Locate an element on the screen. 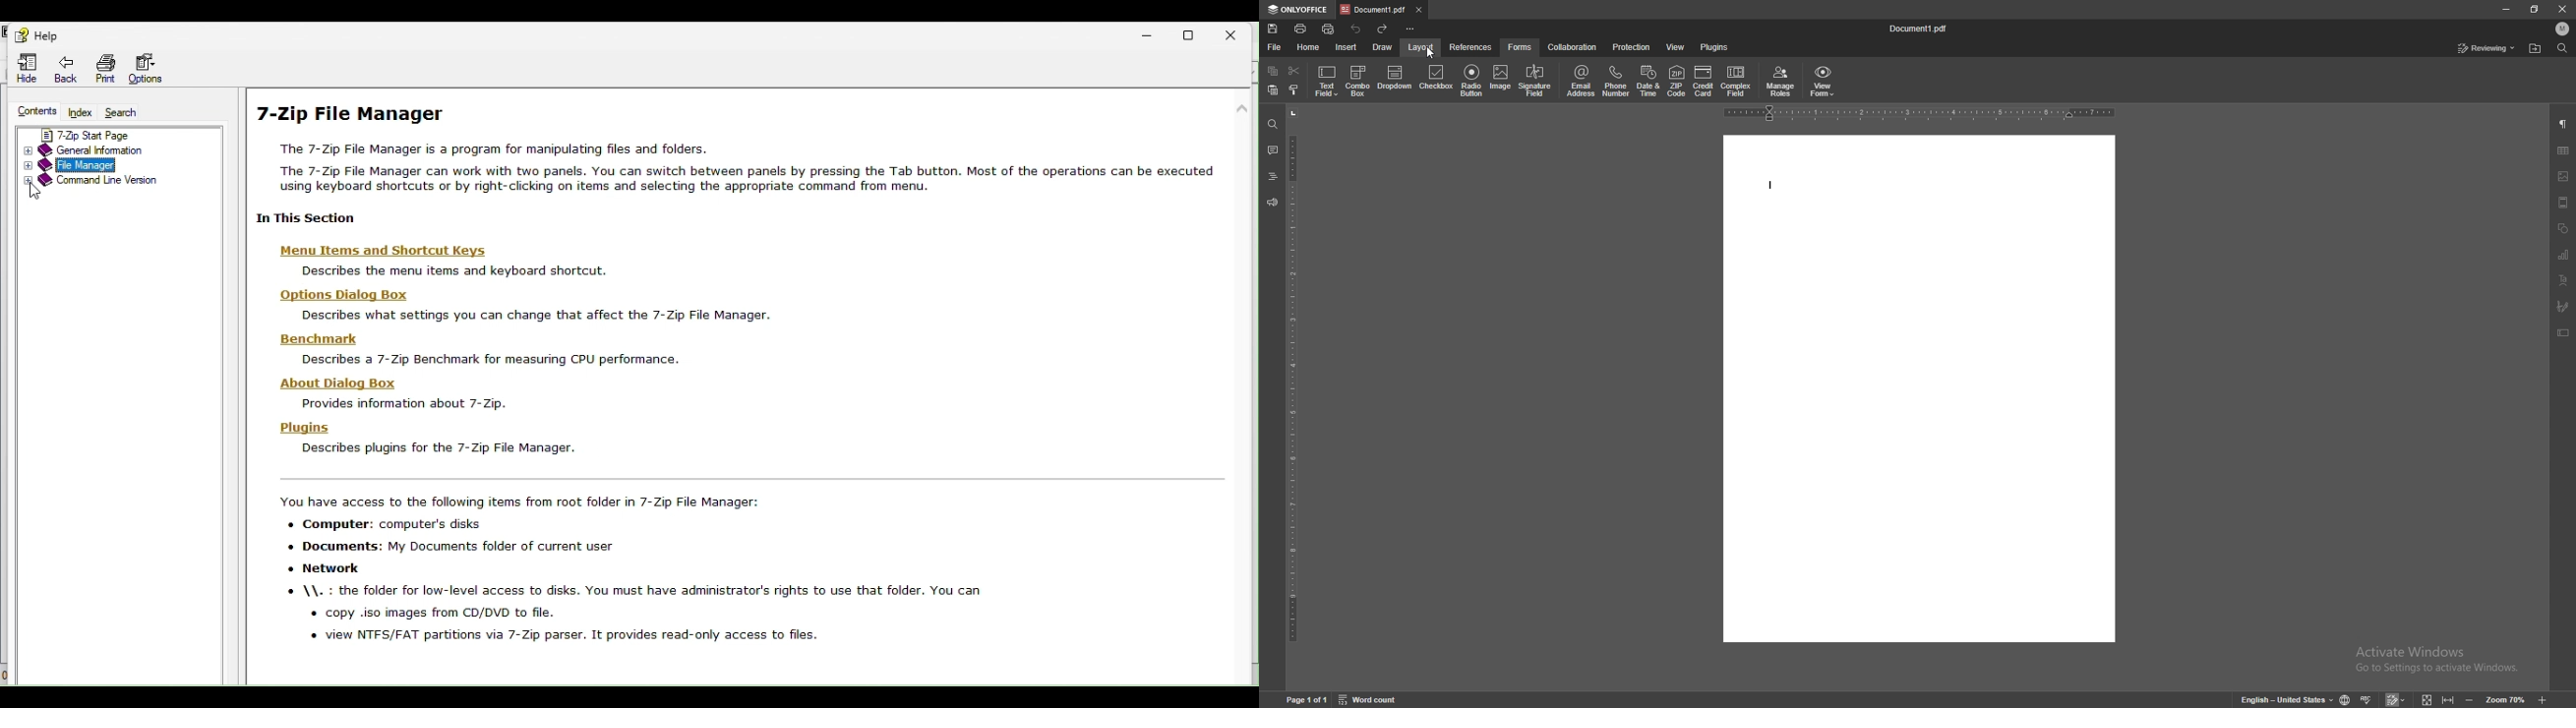  Activate Windows
Go to Settings to activate Windows. is located at coordinates (2439, 659).